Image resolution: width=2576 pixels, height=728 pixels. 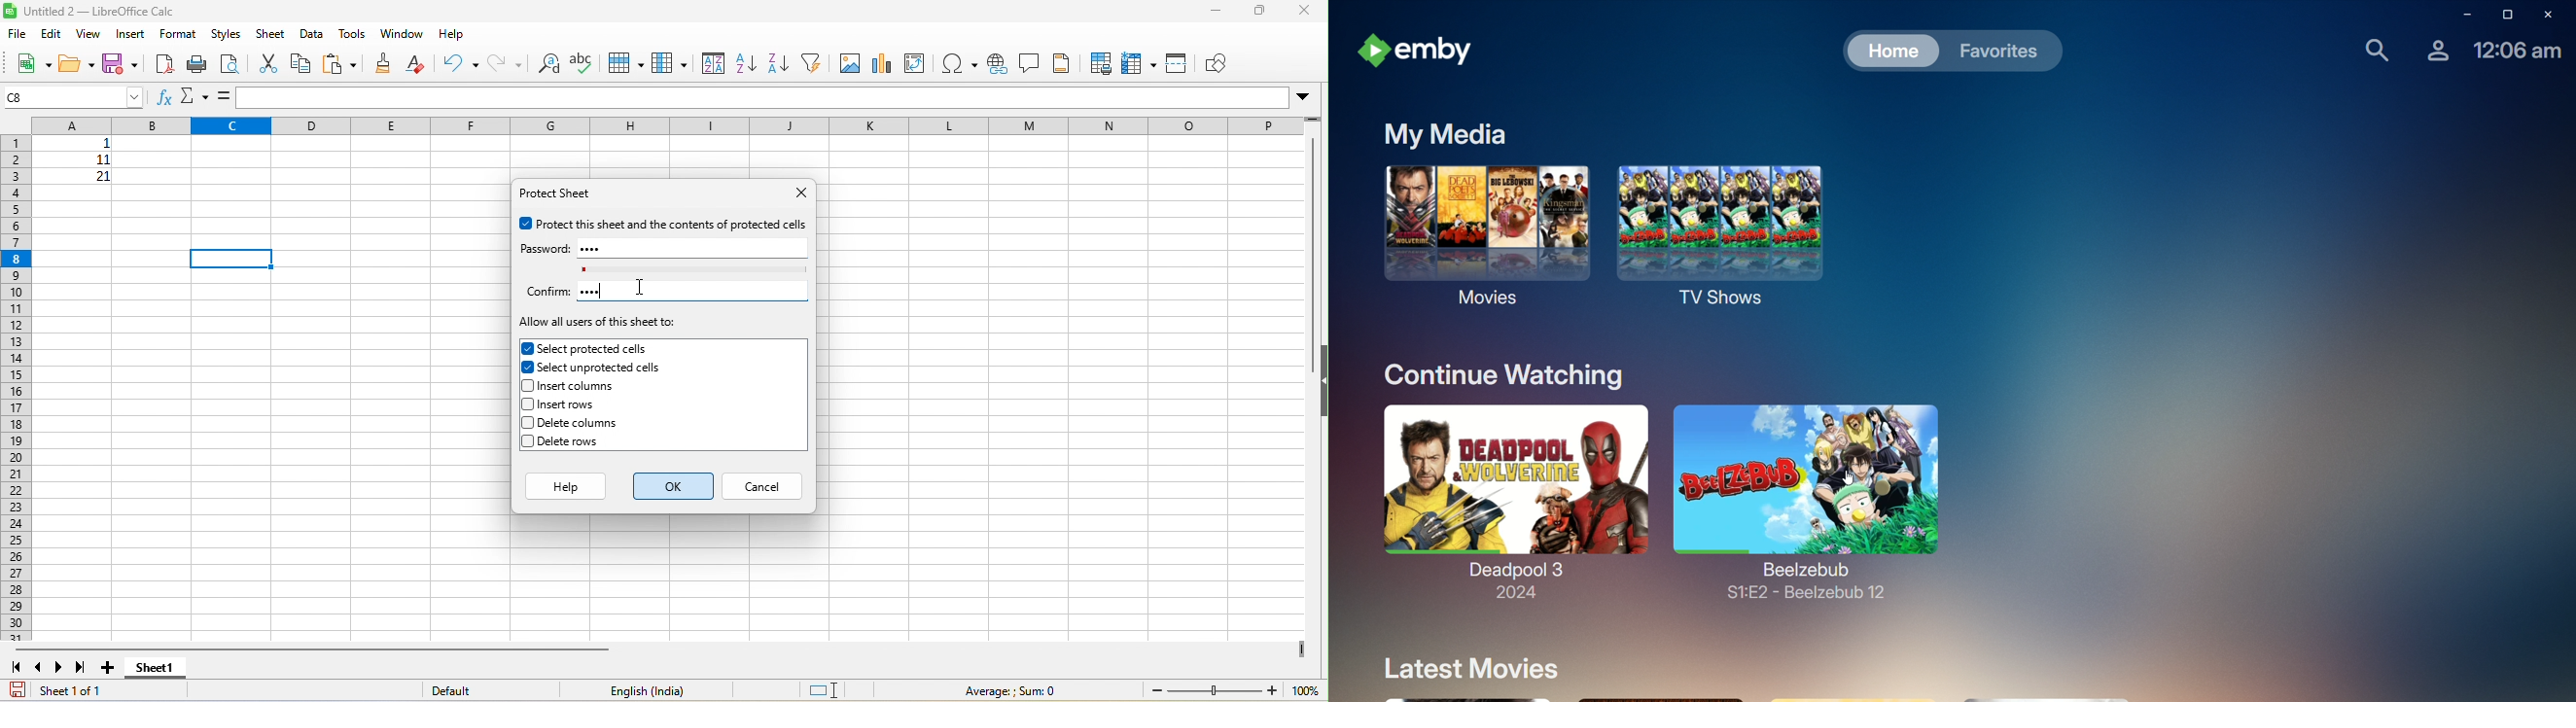 What do you see at coordinates (75, 96) in the screenshot?
I see `selected cell number` at bounding box center [75, 96].